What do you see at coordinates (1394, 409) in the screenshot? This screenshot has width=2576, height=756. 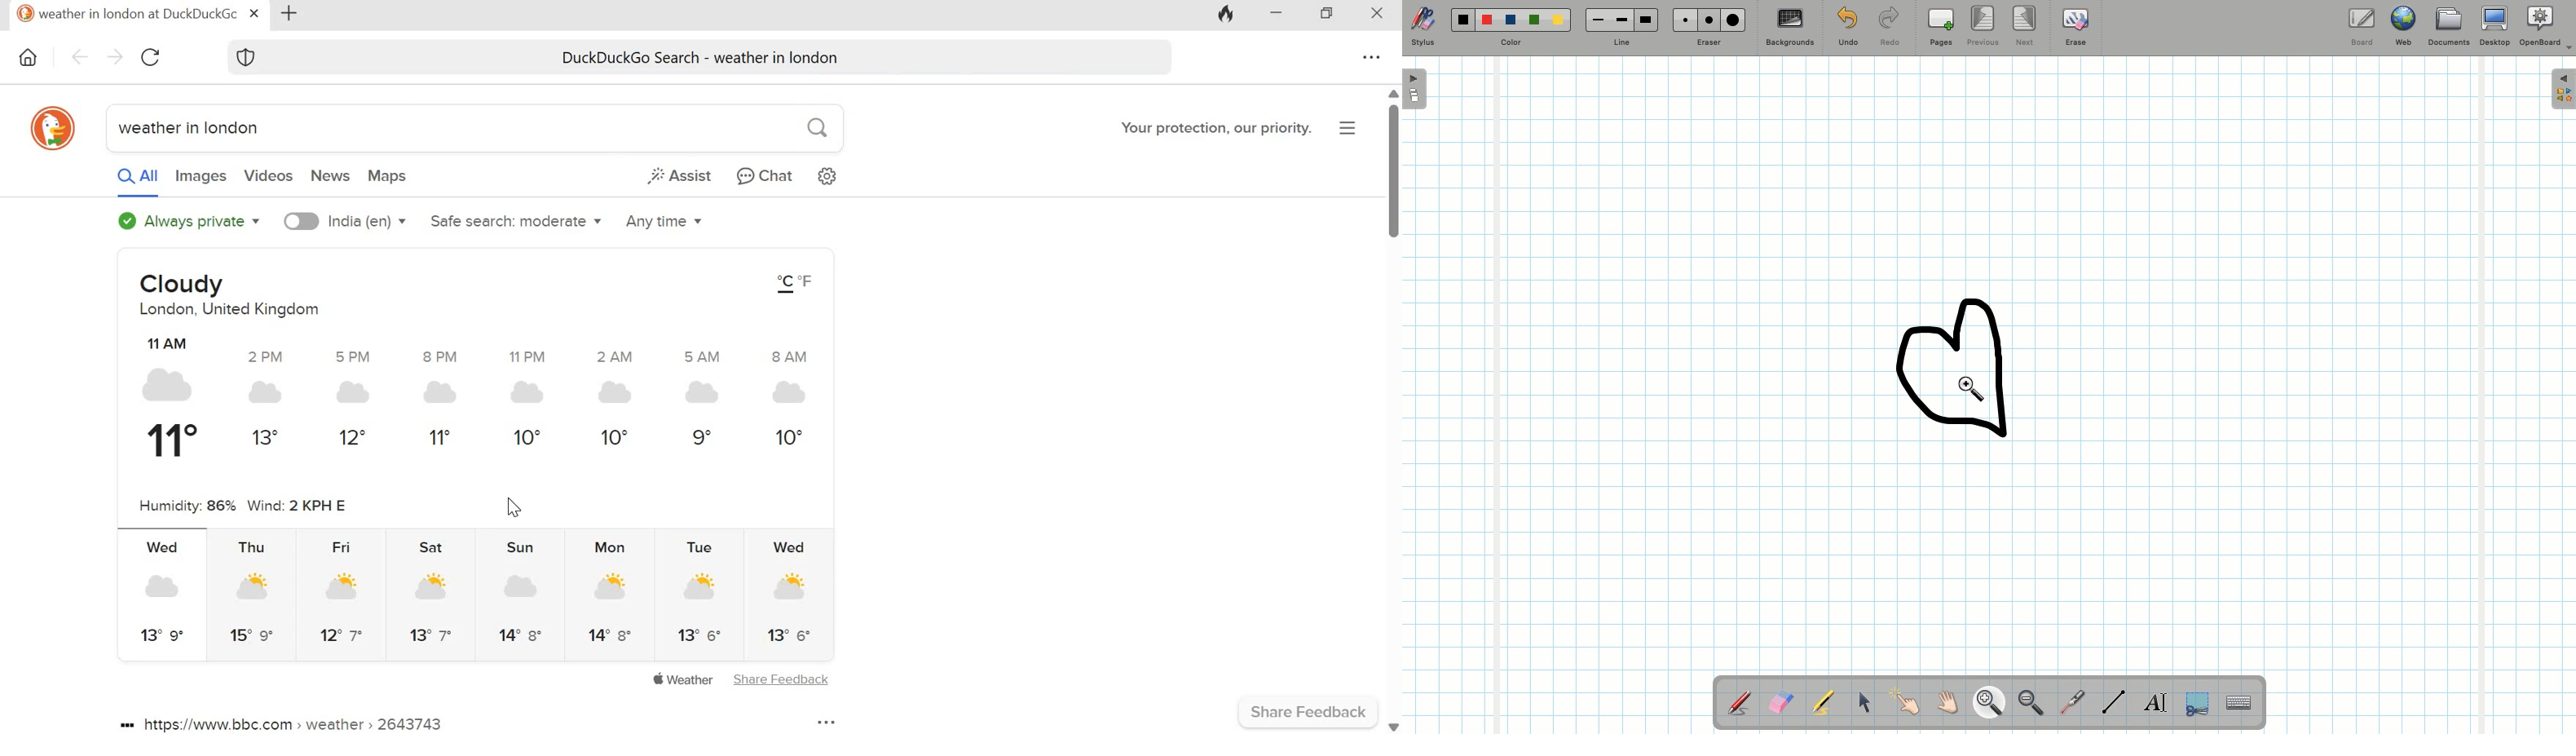 I see `Vertical scrollbar` at bounding box center [1394, 409].